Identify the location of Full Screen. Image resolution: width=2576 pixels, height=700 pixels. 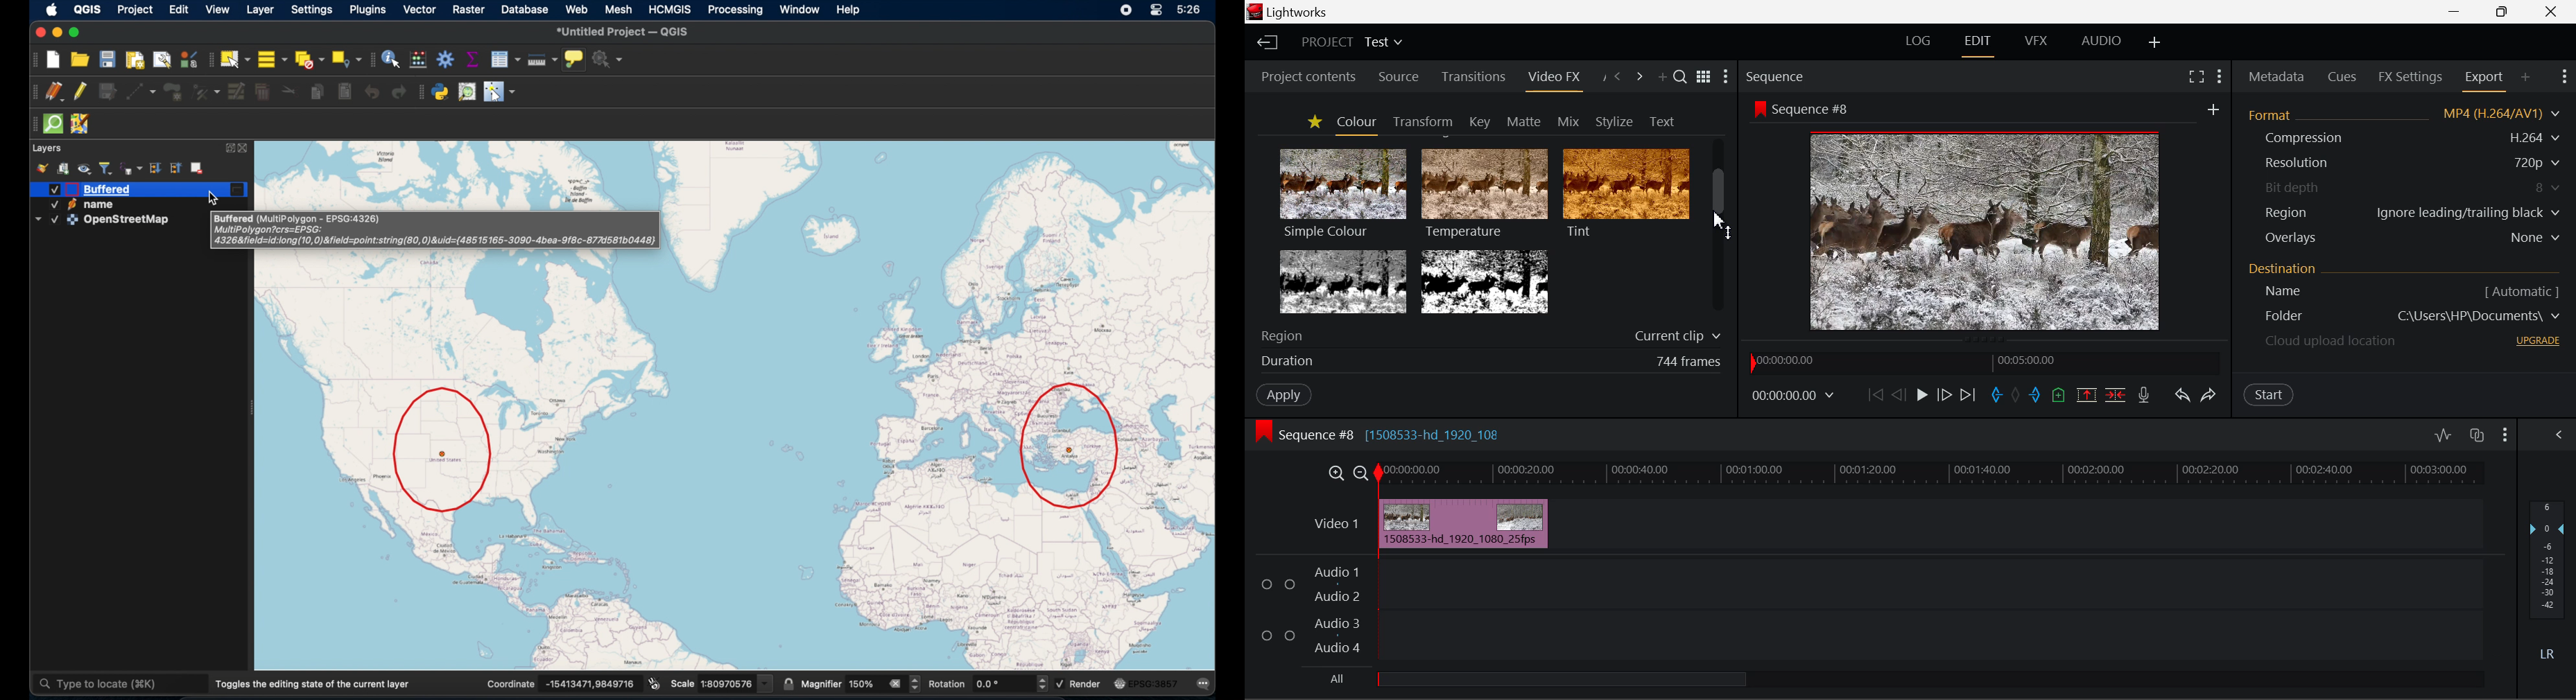
(2195, 79).